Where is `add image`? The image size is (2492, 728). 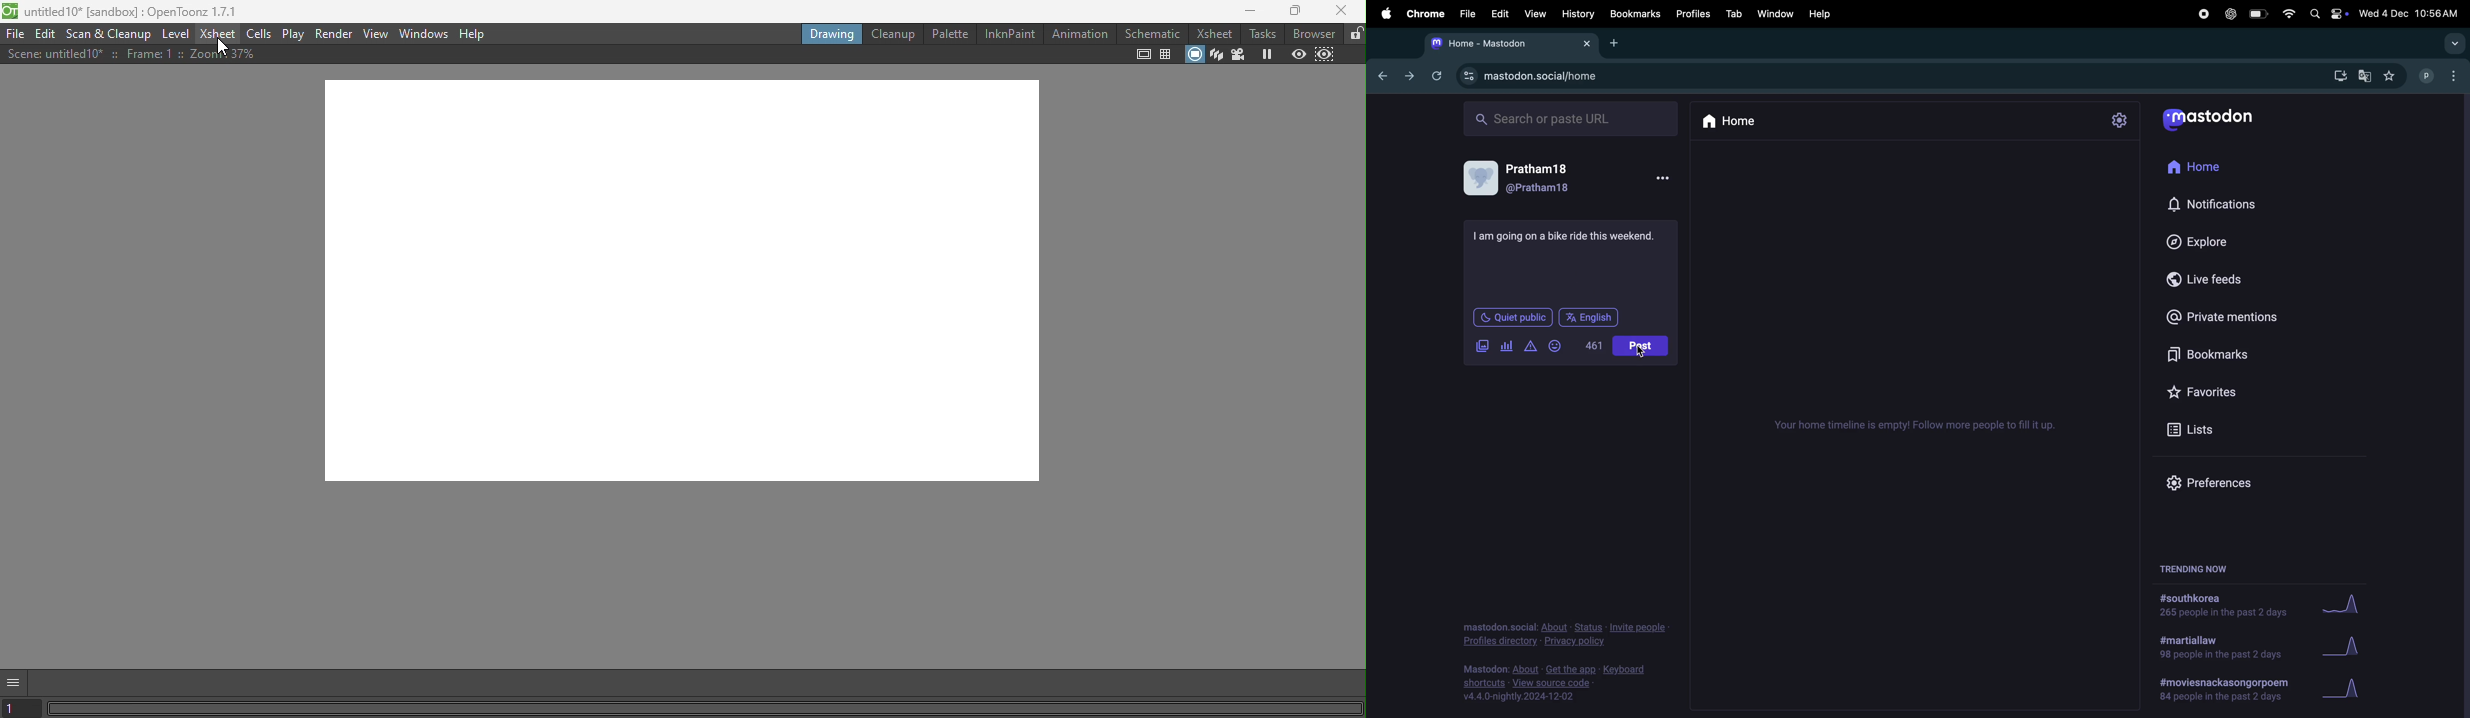
add image is located at coordinates (1484, 347).